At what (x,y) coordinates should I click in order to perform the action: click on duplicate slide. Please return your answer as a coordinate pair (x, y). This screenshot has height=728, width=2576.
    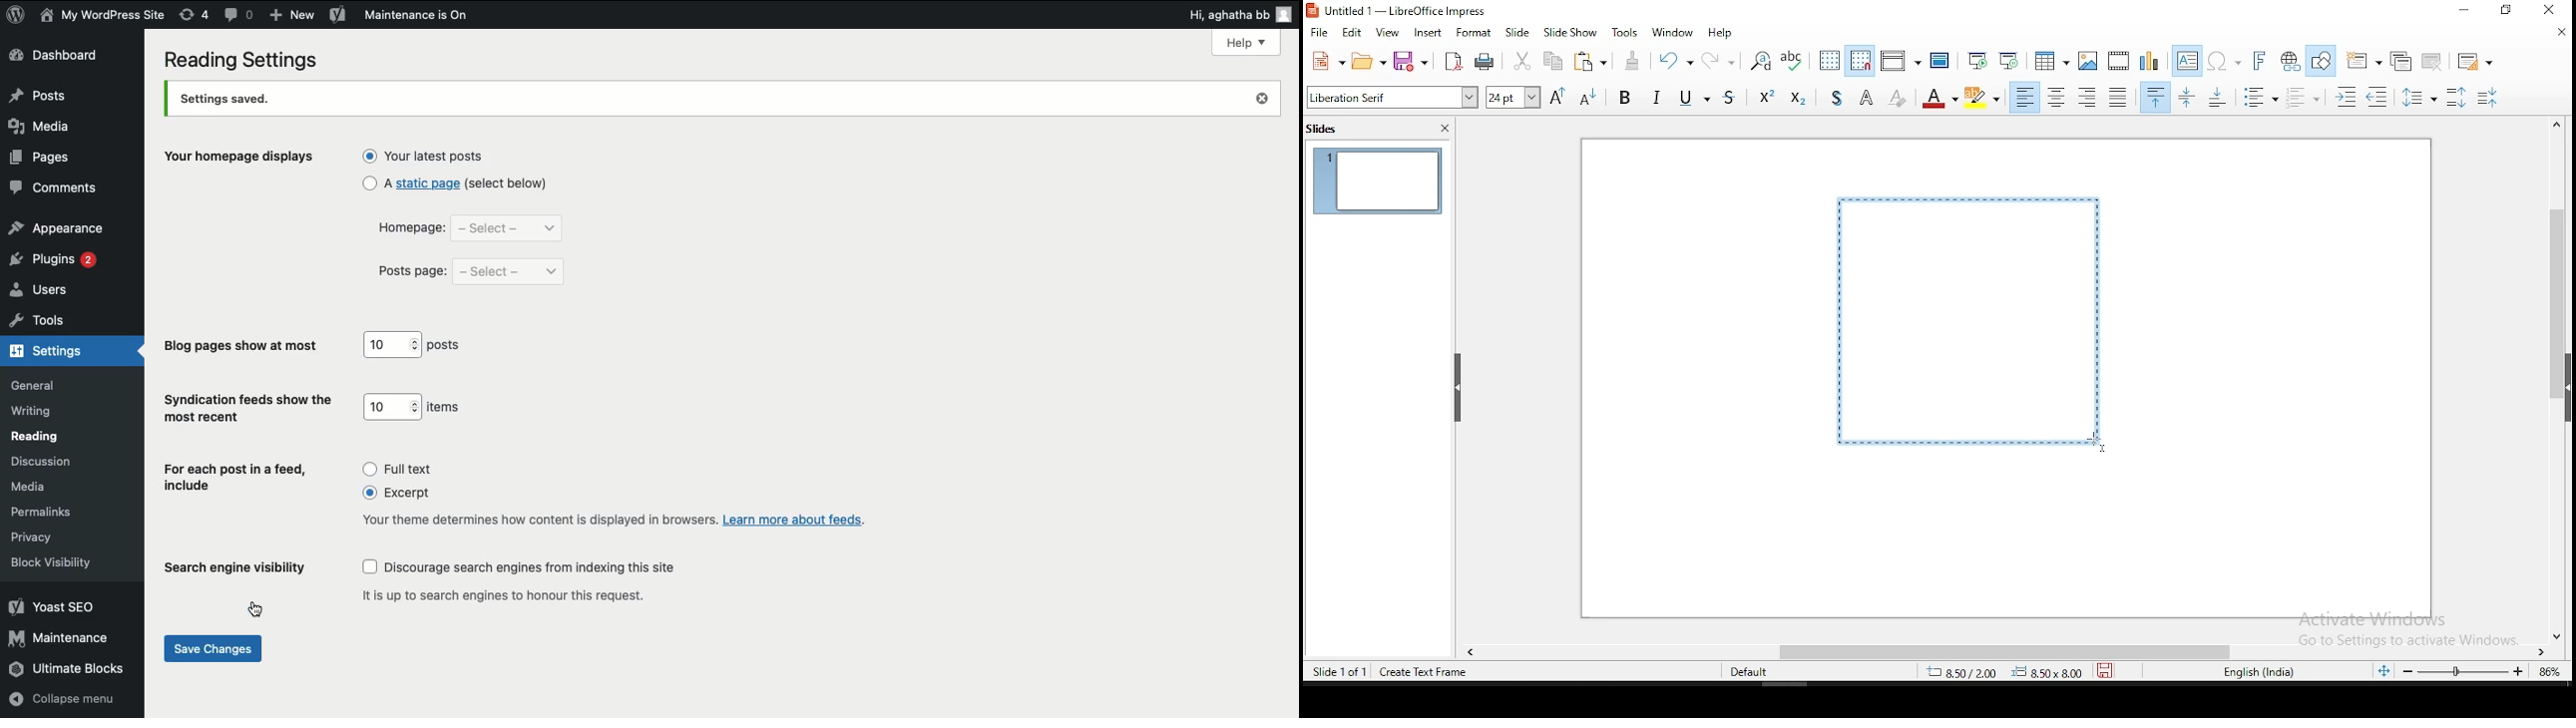
    Looking at the image, I should click on (2398, 59).